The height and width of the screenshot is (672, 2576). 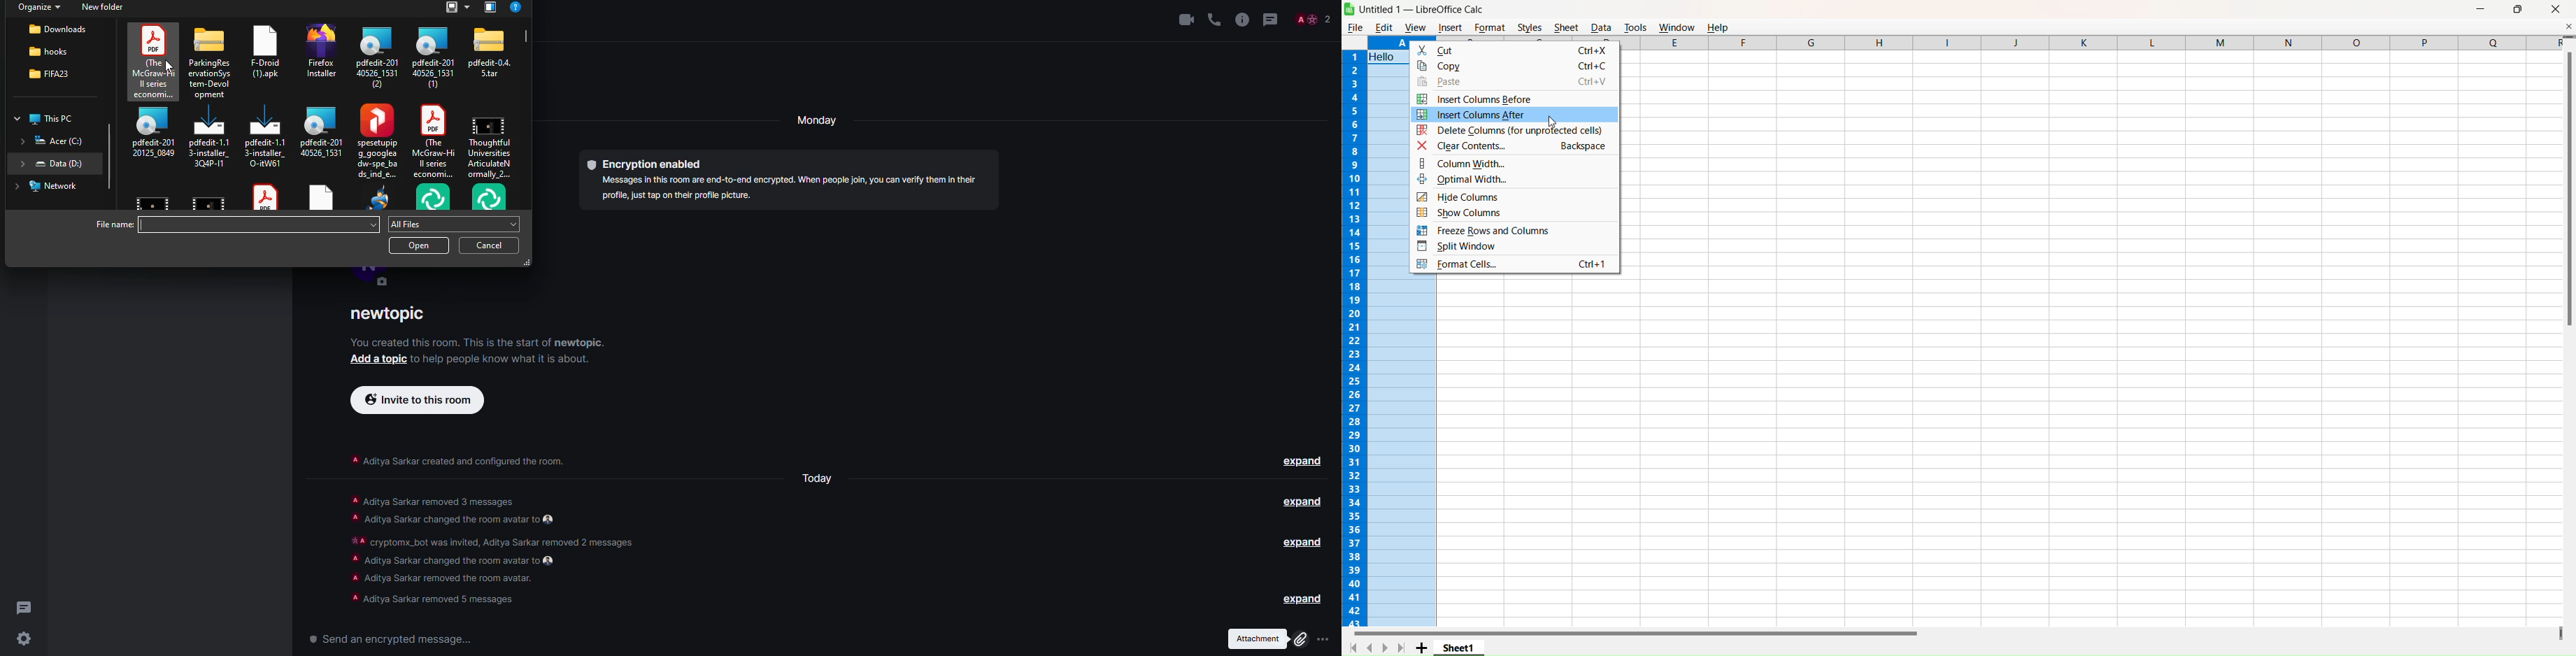 What do you see at coordinates (486, 197) in the screenshot?
I see `file` at bounding box center [486, 197].